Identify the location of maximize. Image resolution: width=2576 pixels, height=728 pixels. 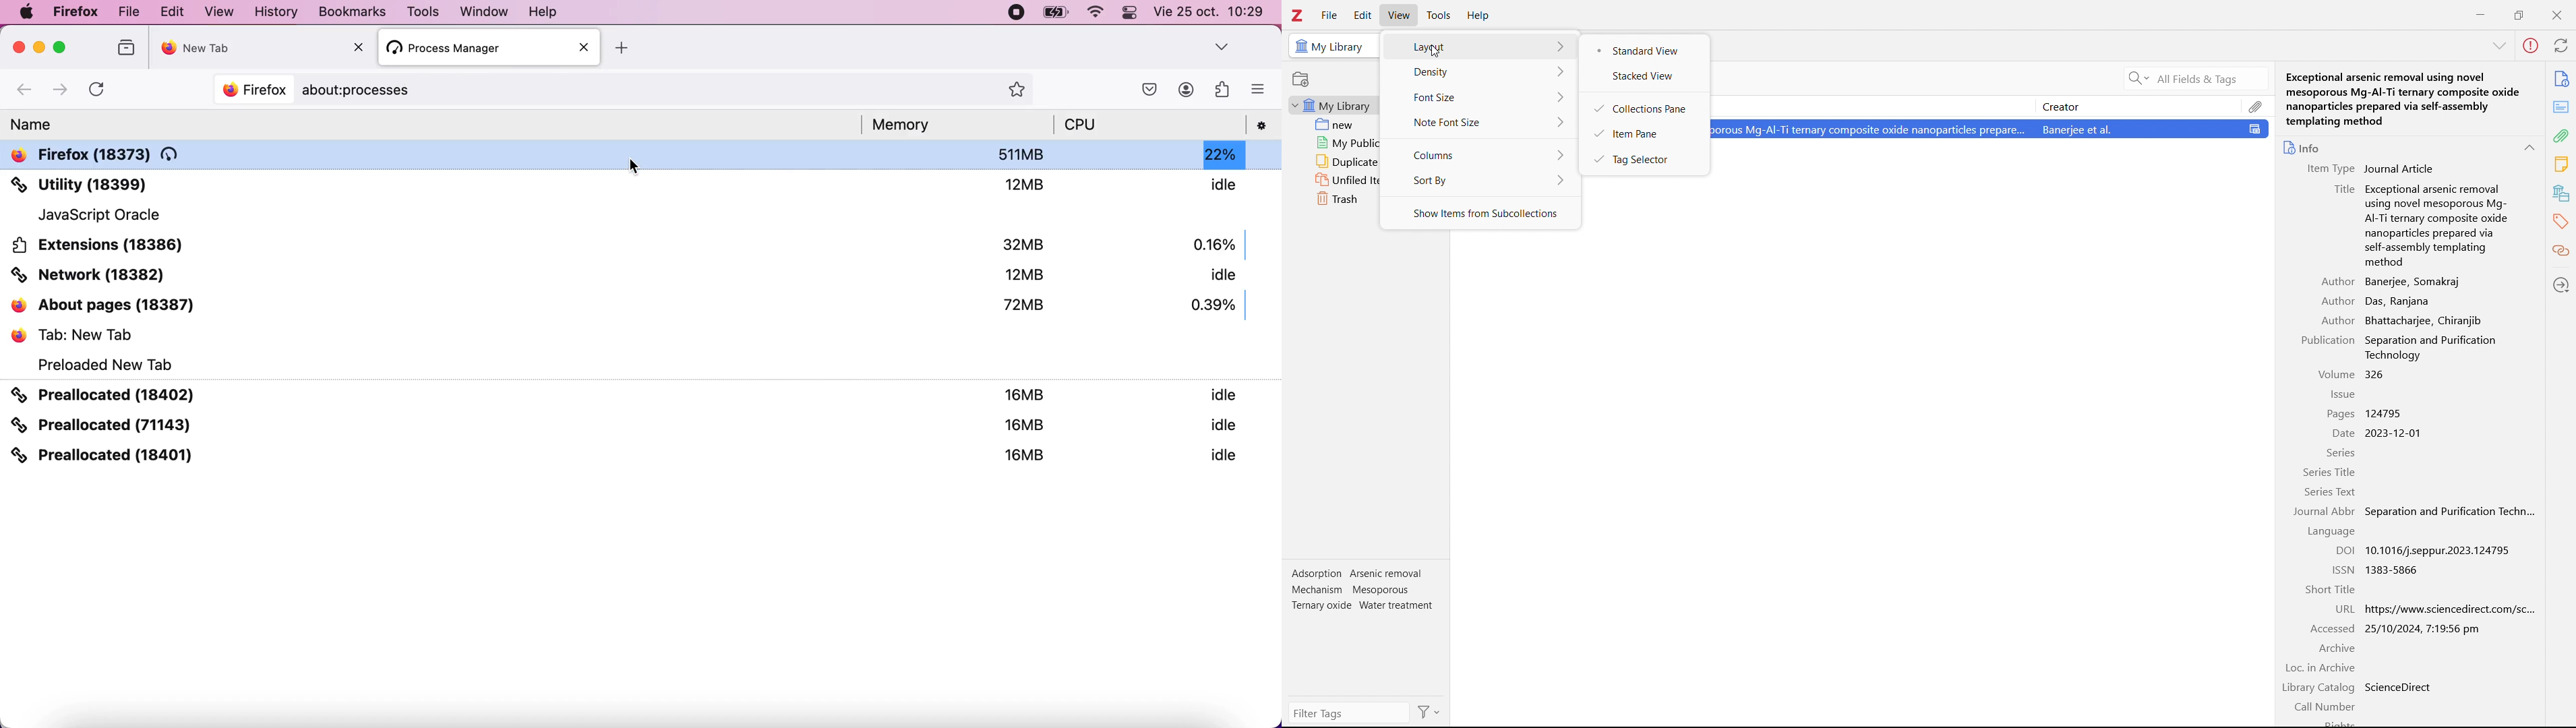
(2519, 13).